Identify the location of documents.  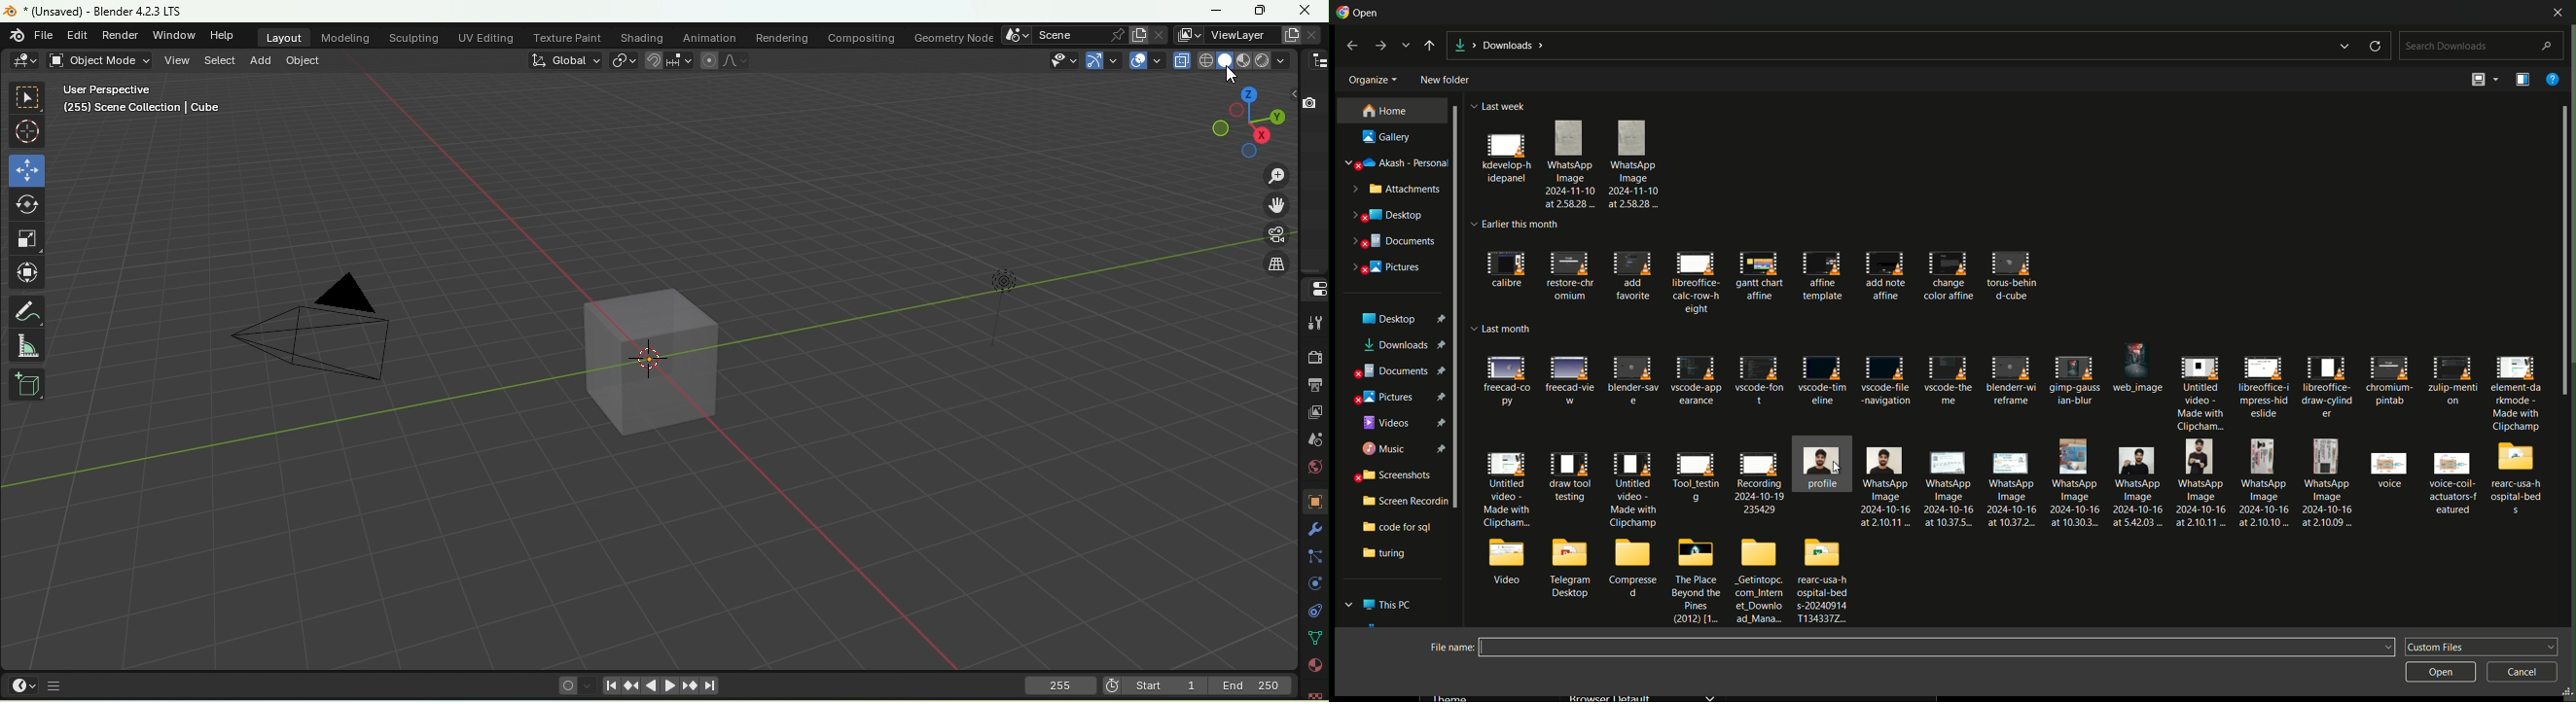
(1393, 240).